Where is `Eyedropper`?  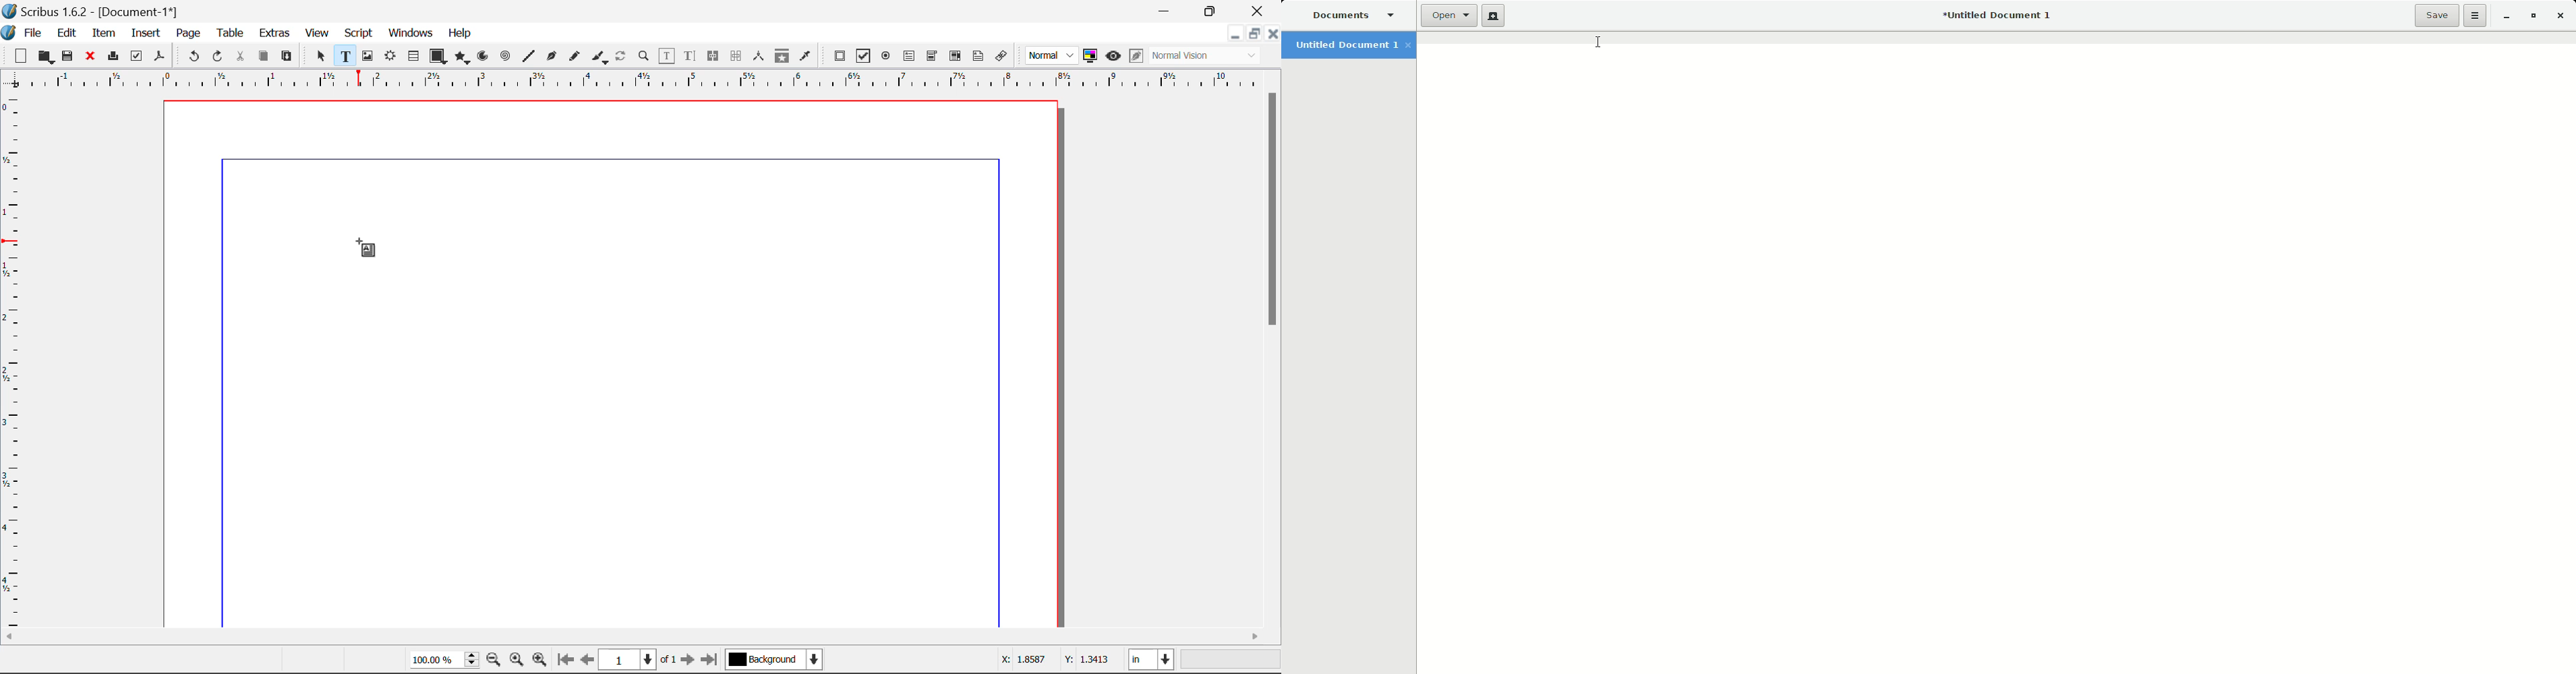 Eyedropper is located at coordinates (806, 55).